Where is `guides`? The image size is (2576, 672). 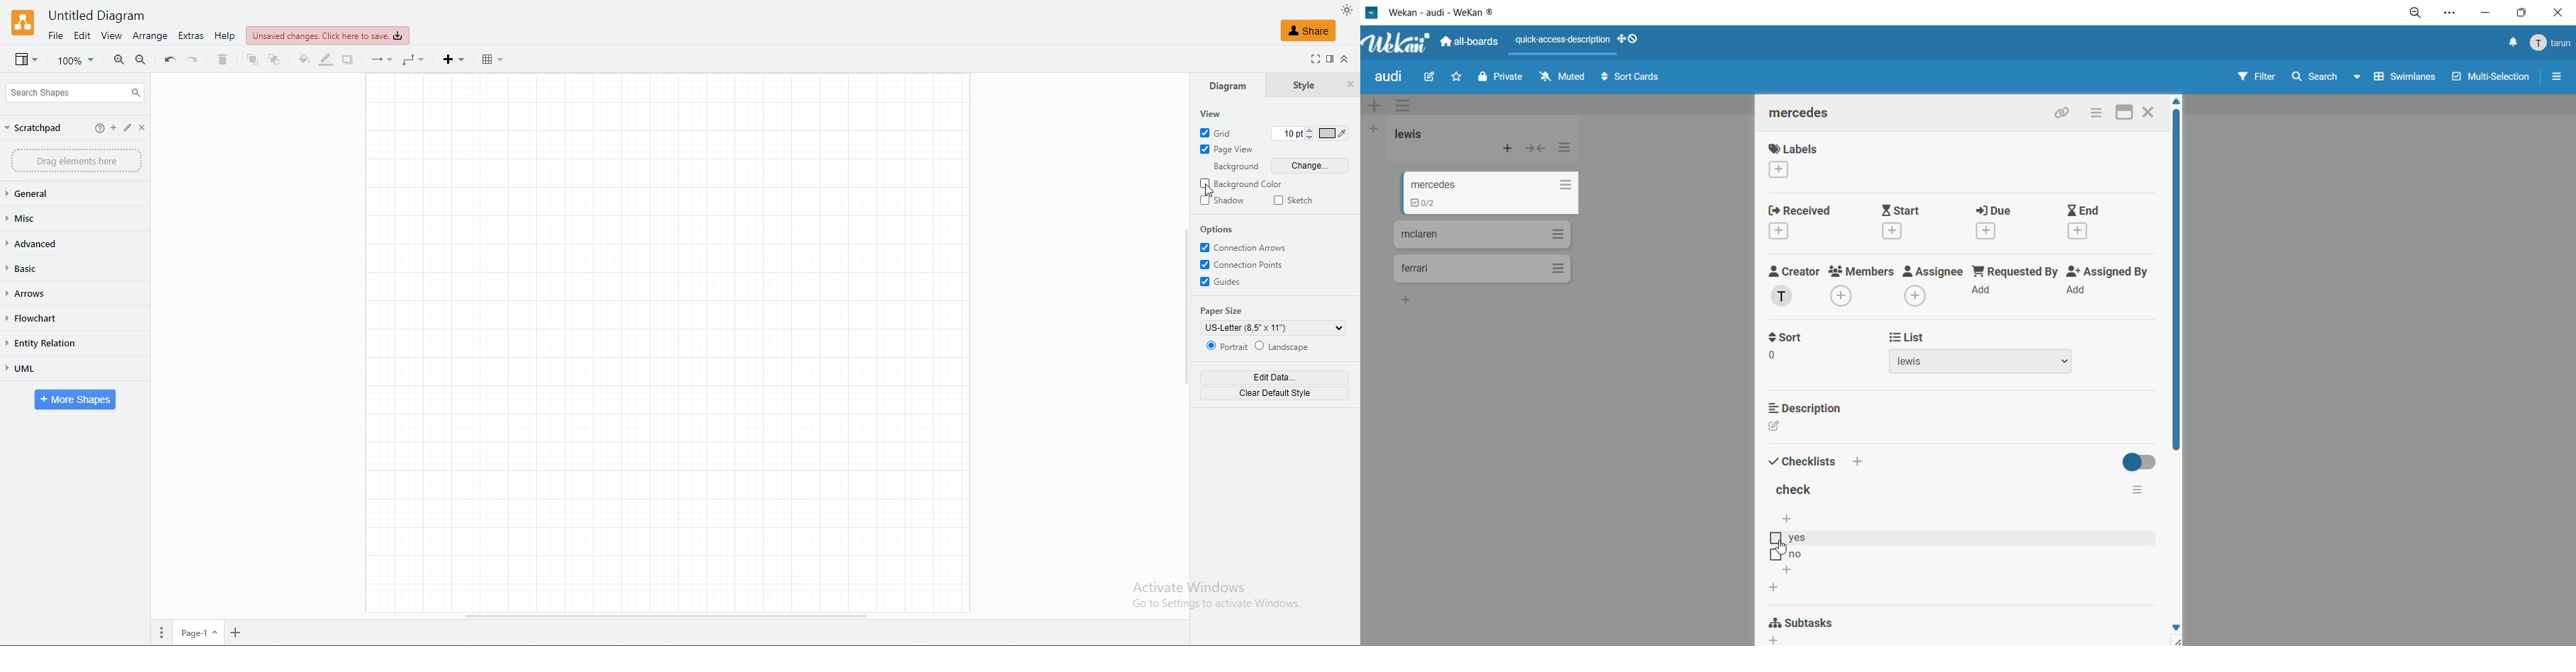 guides is located at coordinates (1223, 283).